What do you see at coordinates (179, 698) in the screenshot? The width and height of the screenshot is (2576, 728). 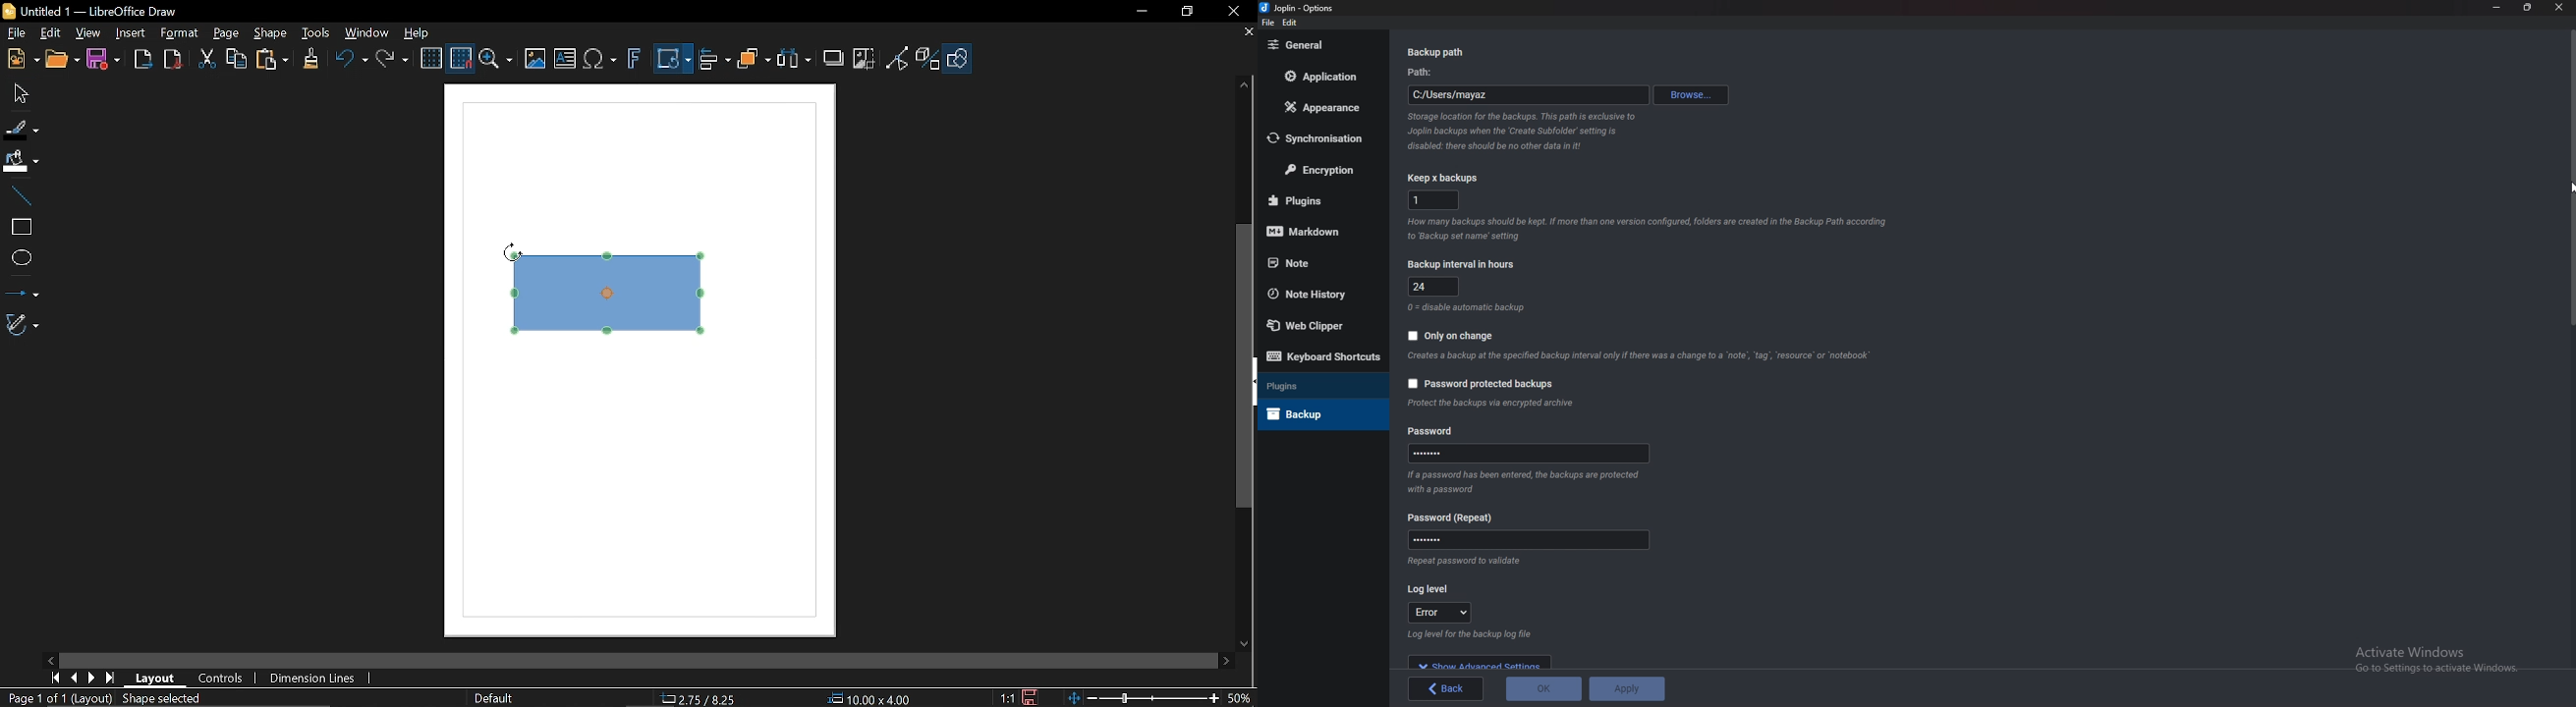 I see `Shape selected` at bounding box center [179, 698].